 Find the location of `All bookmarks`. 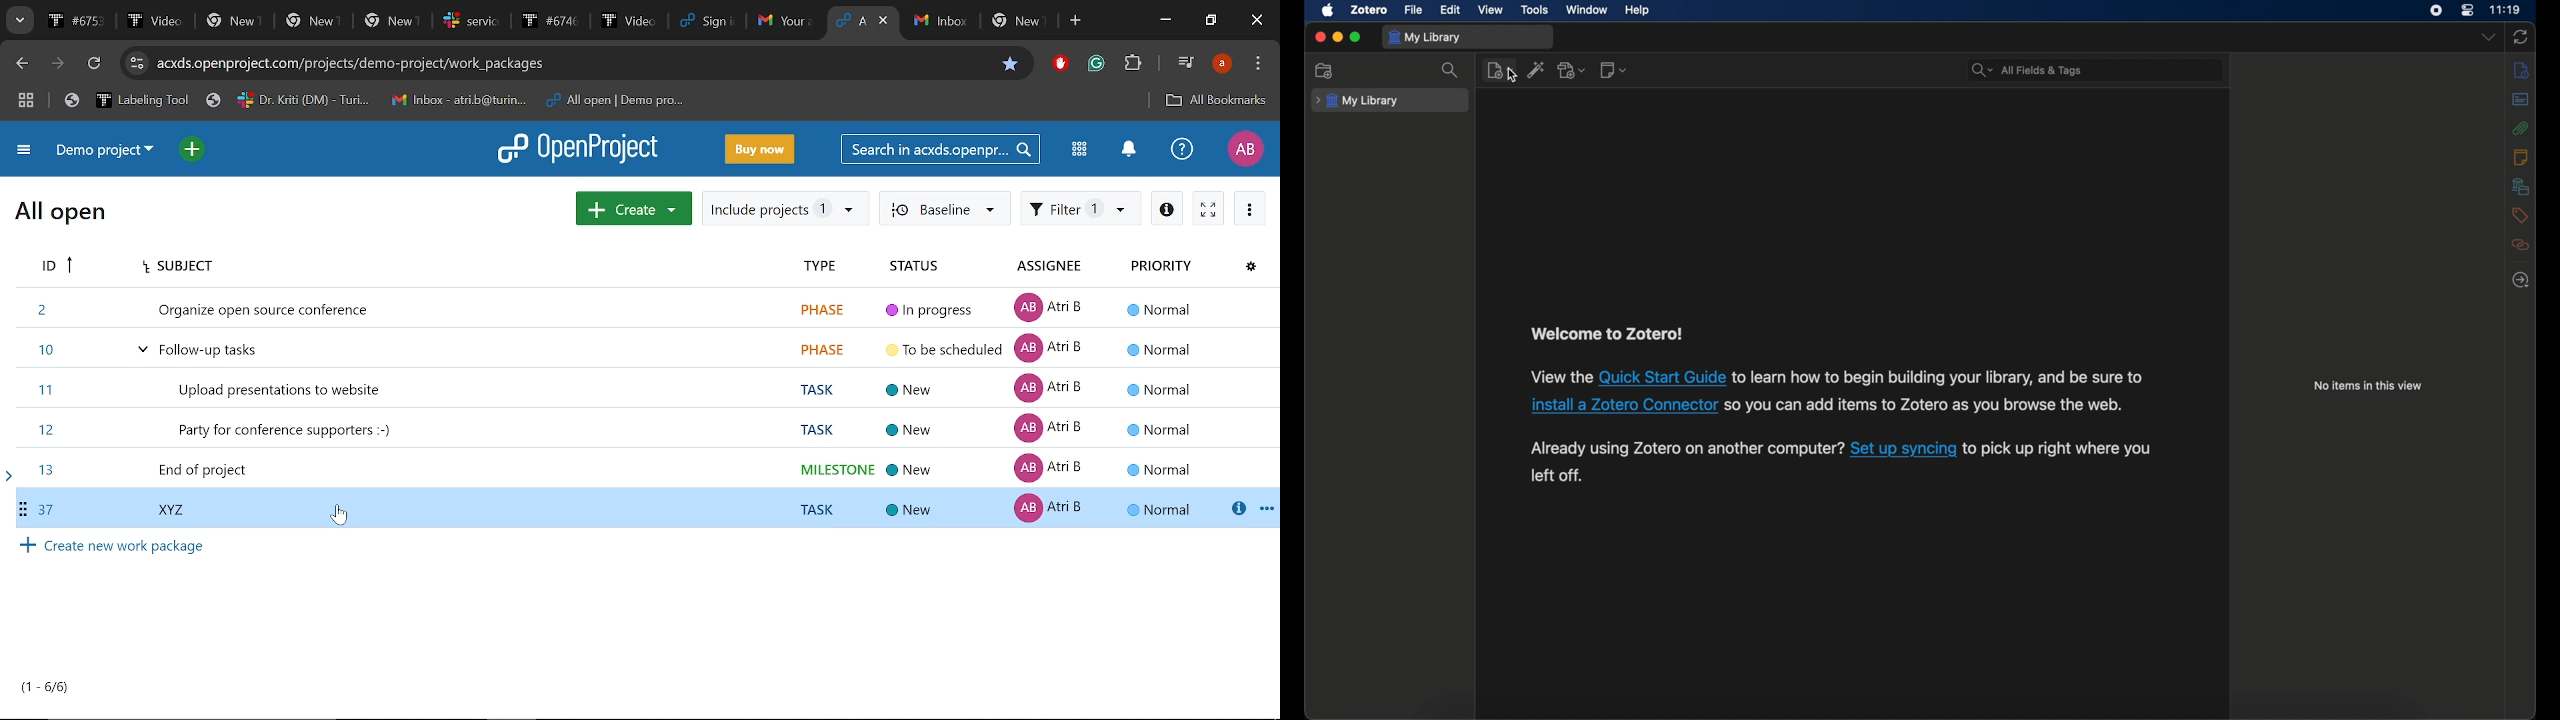

All bookmarks is located at coordinates (1216, 102).